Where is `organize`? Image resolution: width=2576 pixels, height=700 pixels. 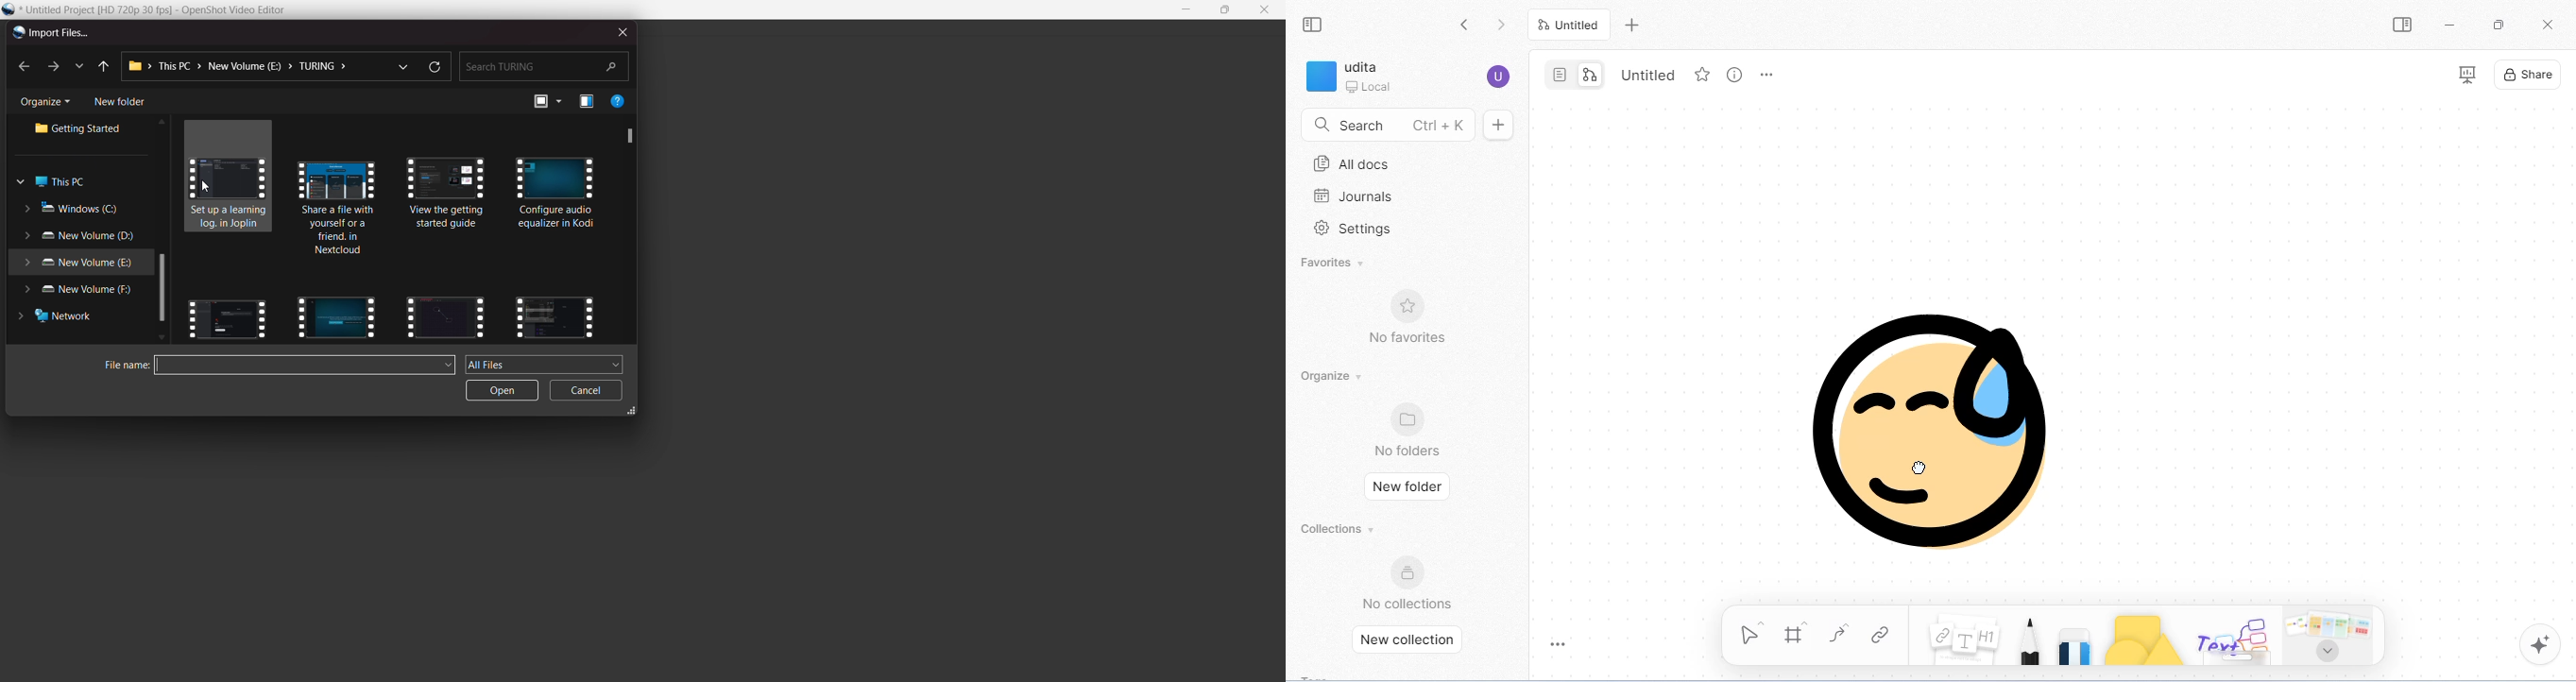
organize is located at coordinates (1335, 377).